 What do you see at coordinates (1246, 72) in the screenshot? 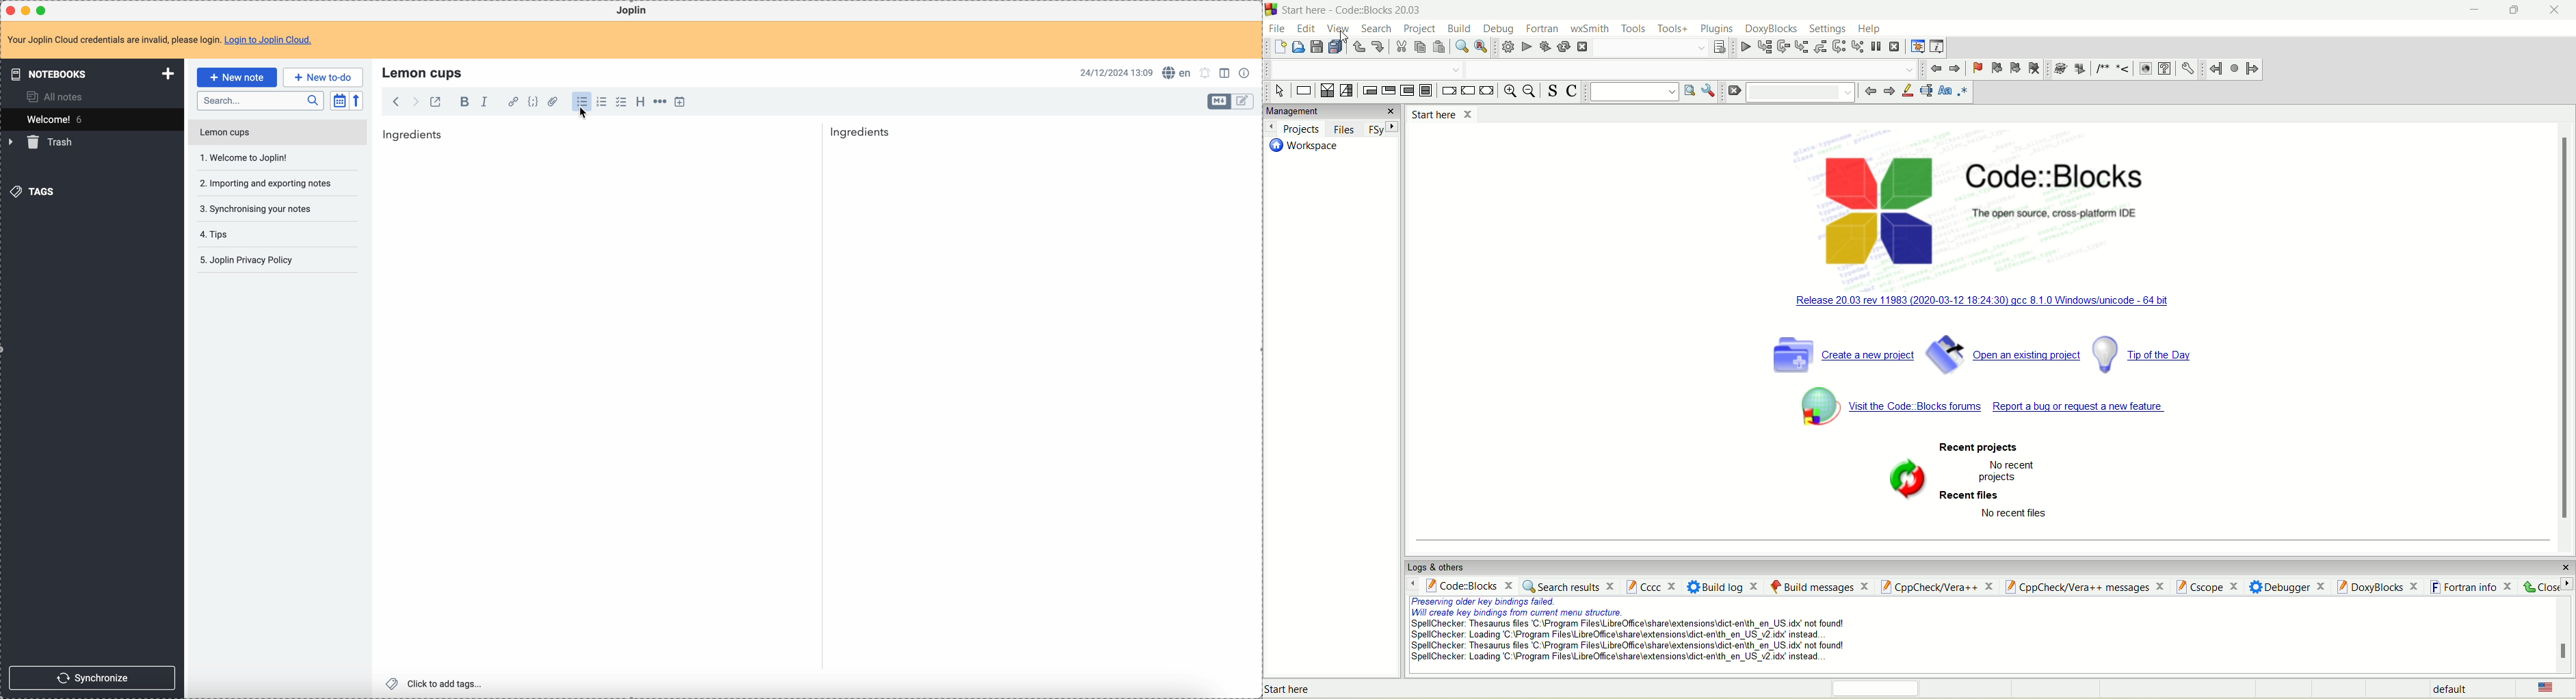
I see `note properties` at bounding box center [1246, 72].